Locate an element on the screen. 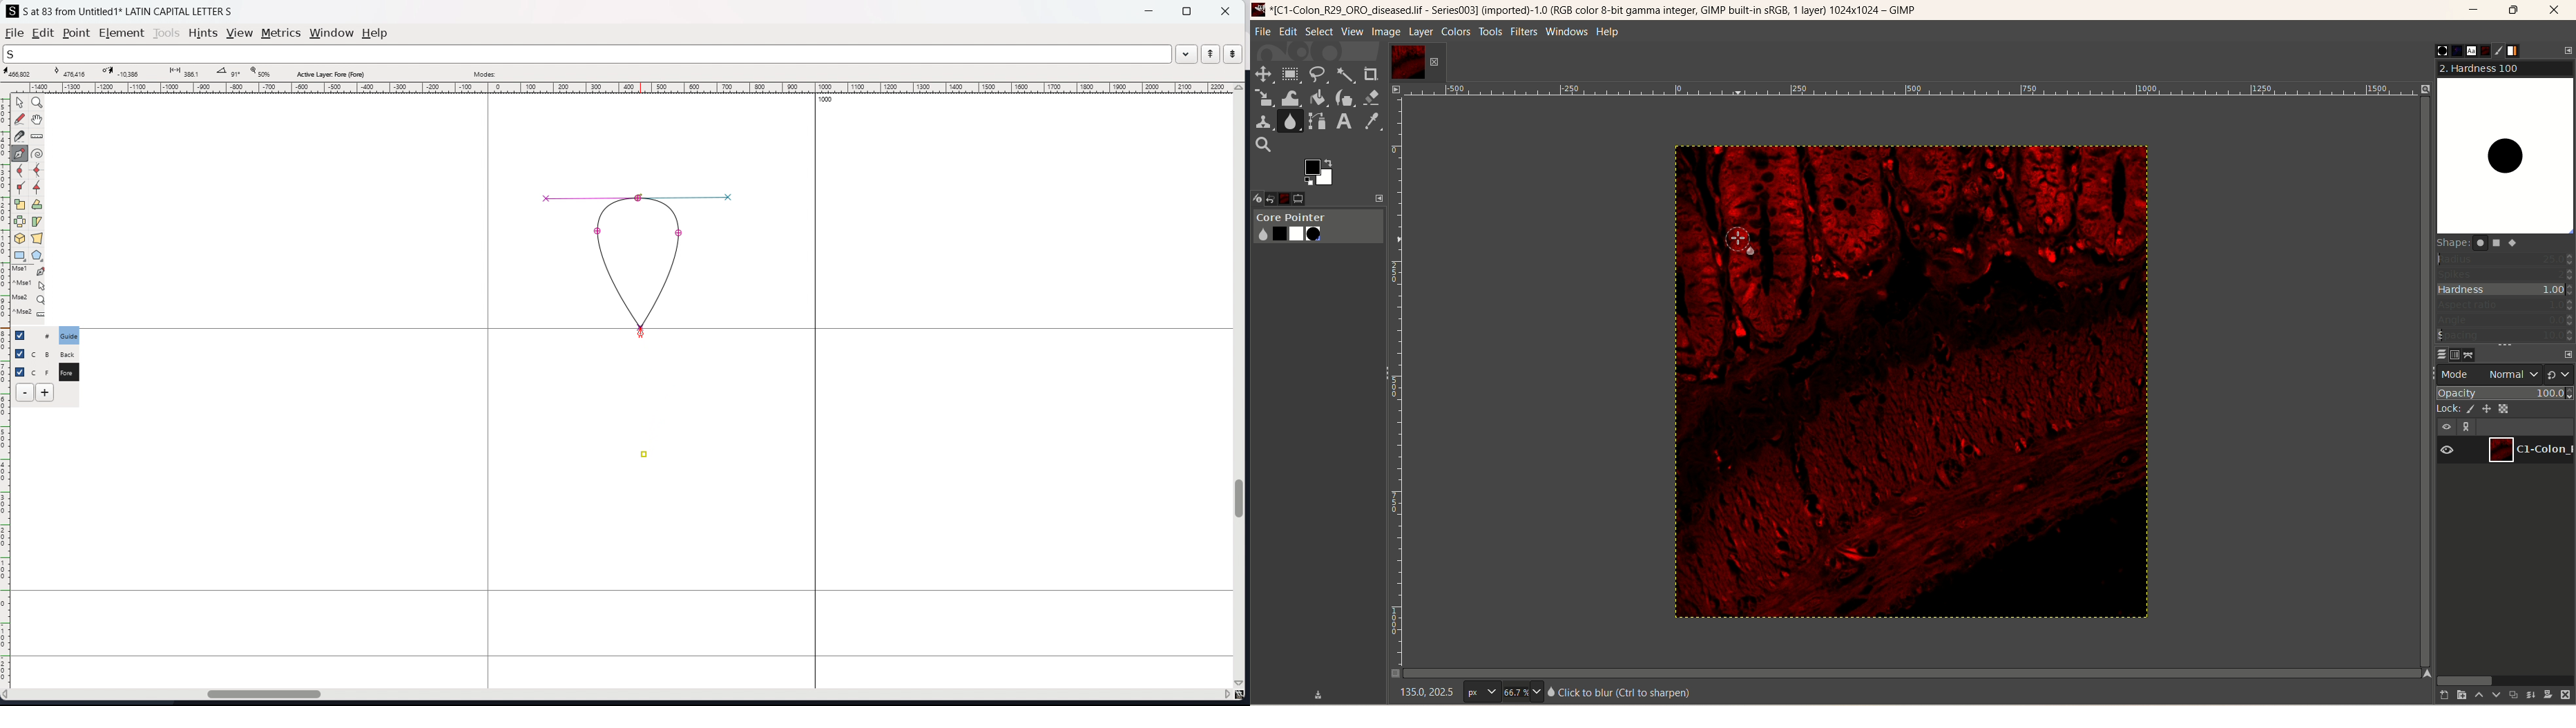 The width and height of the screenshot is (2576, 728). 1000 is located at coordinates (830, 101).